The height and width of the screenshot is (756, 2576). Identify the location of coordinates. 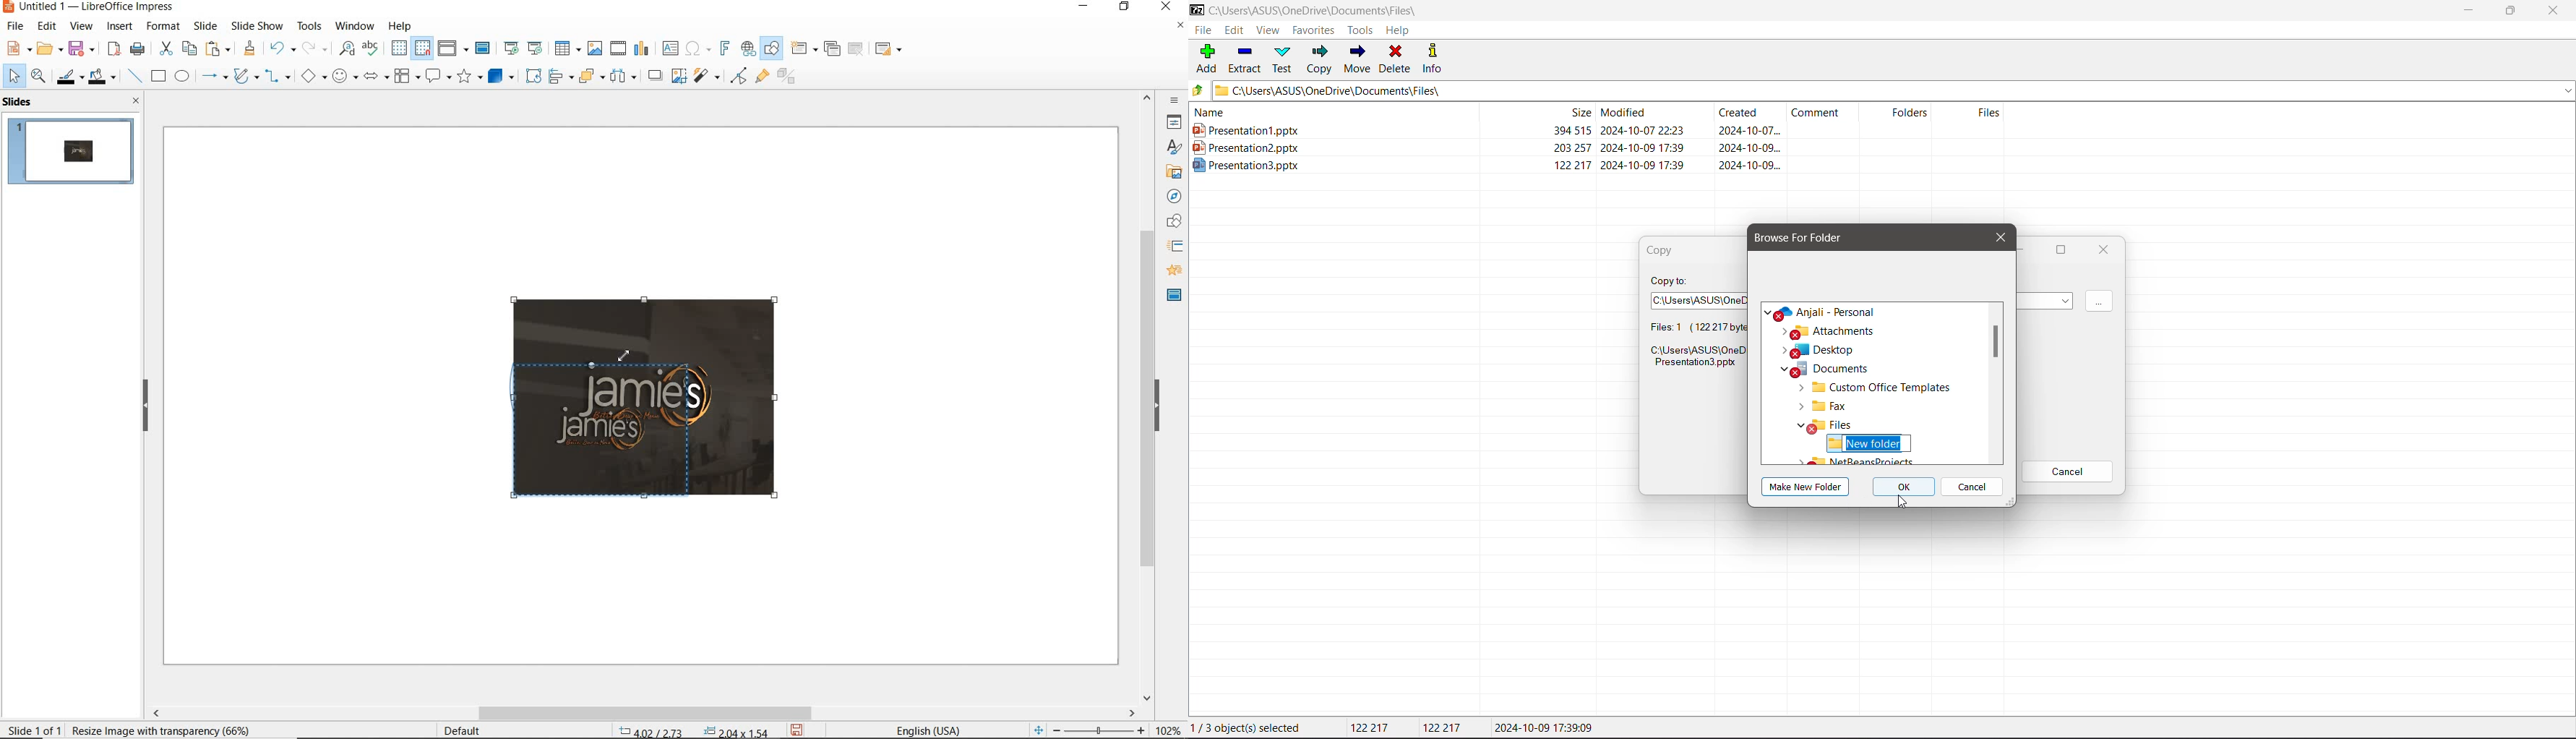
(692, 732).